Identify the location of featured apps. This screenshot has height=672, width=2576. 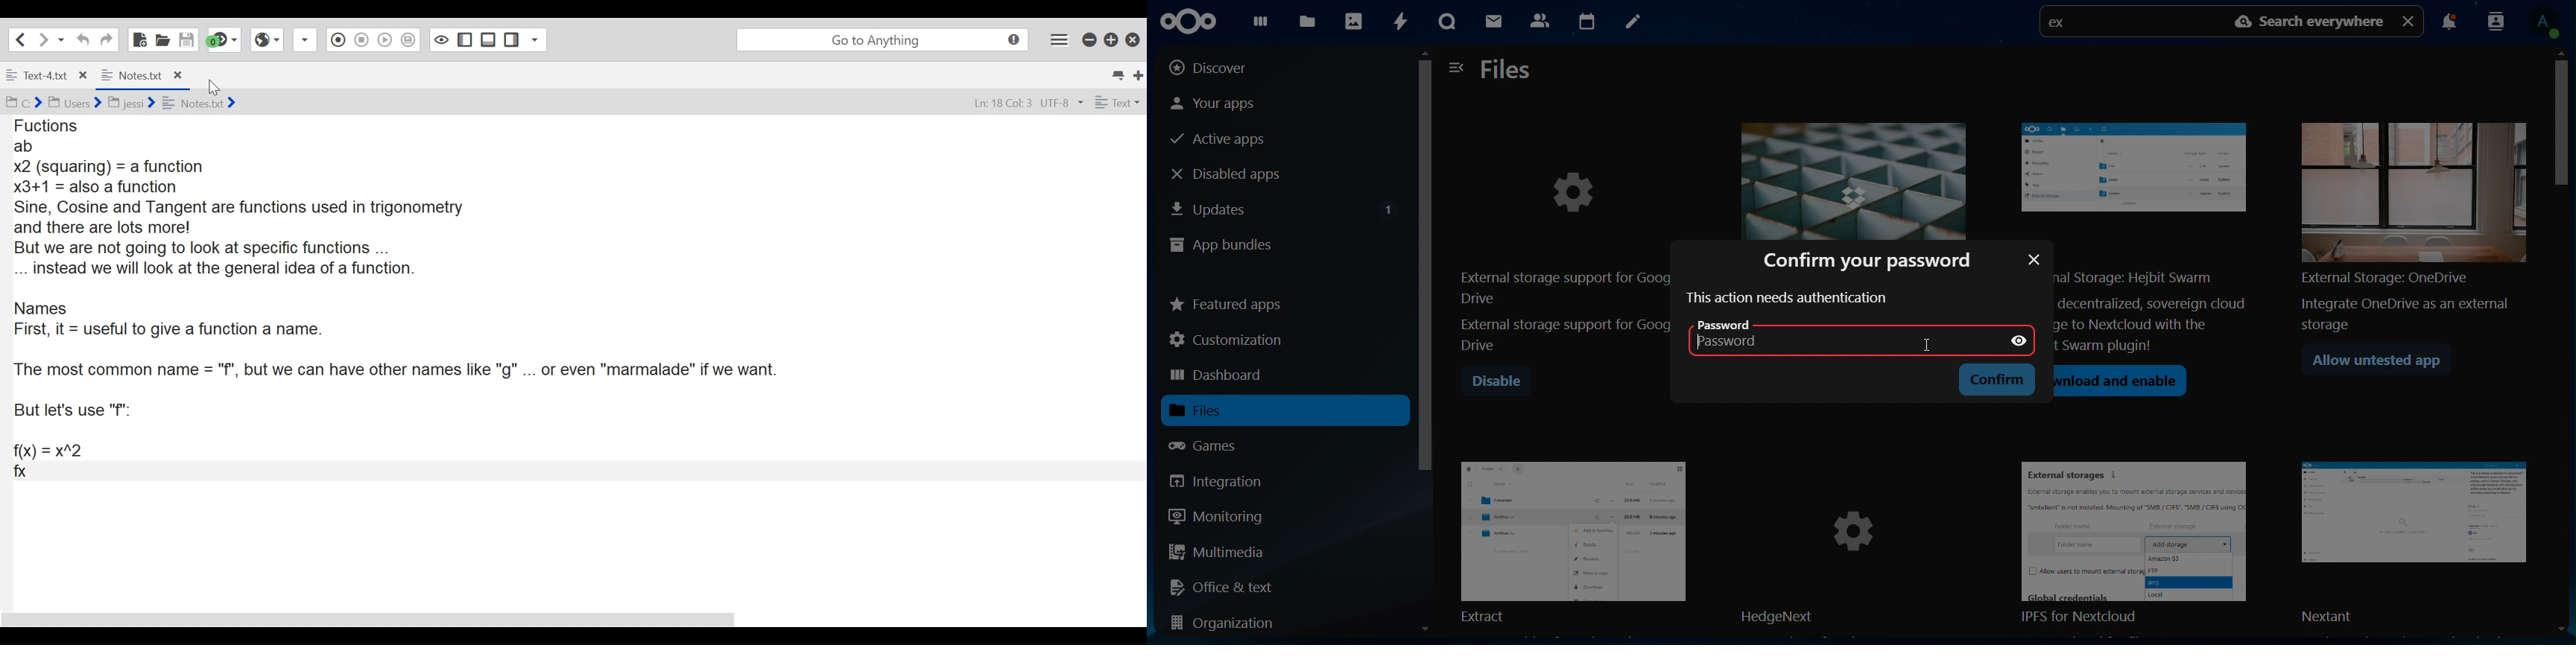
(1227, 301).